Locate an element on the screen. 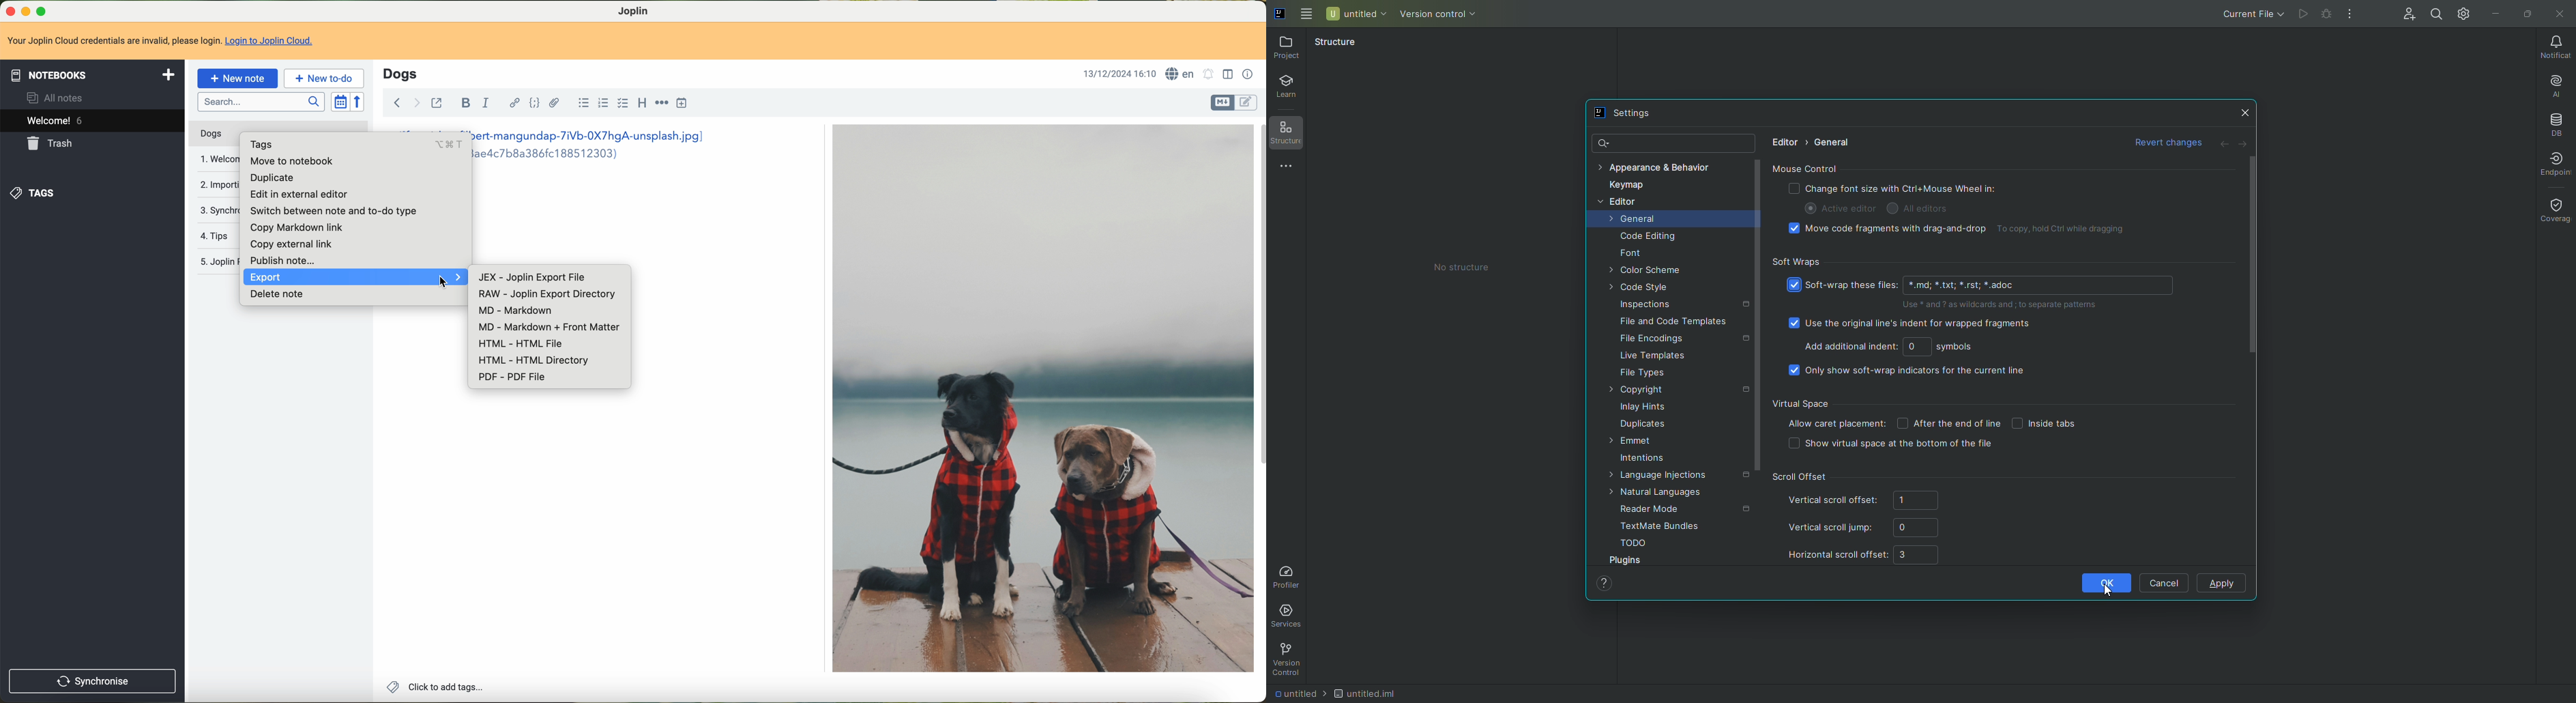  Services is located at coordinates (1294, 613).